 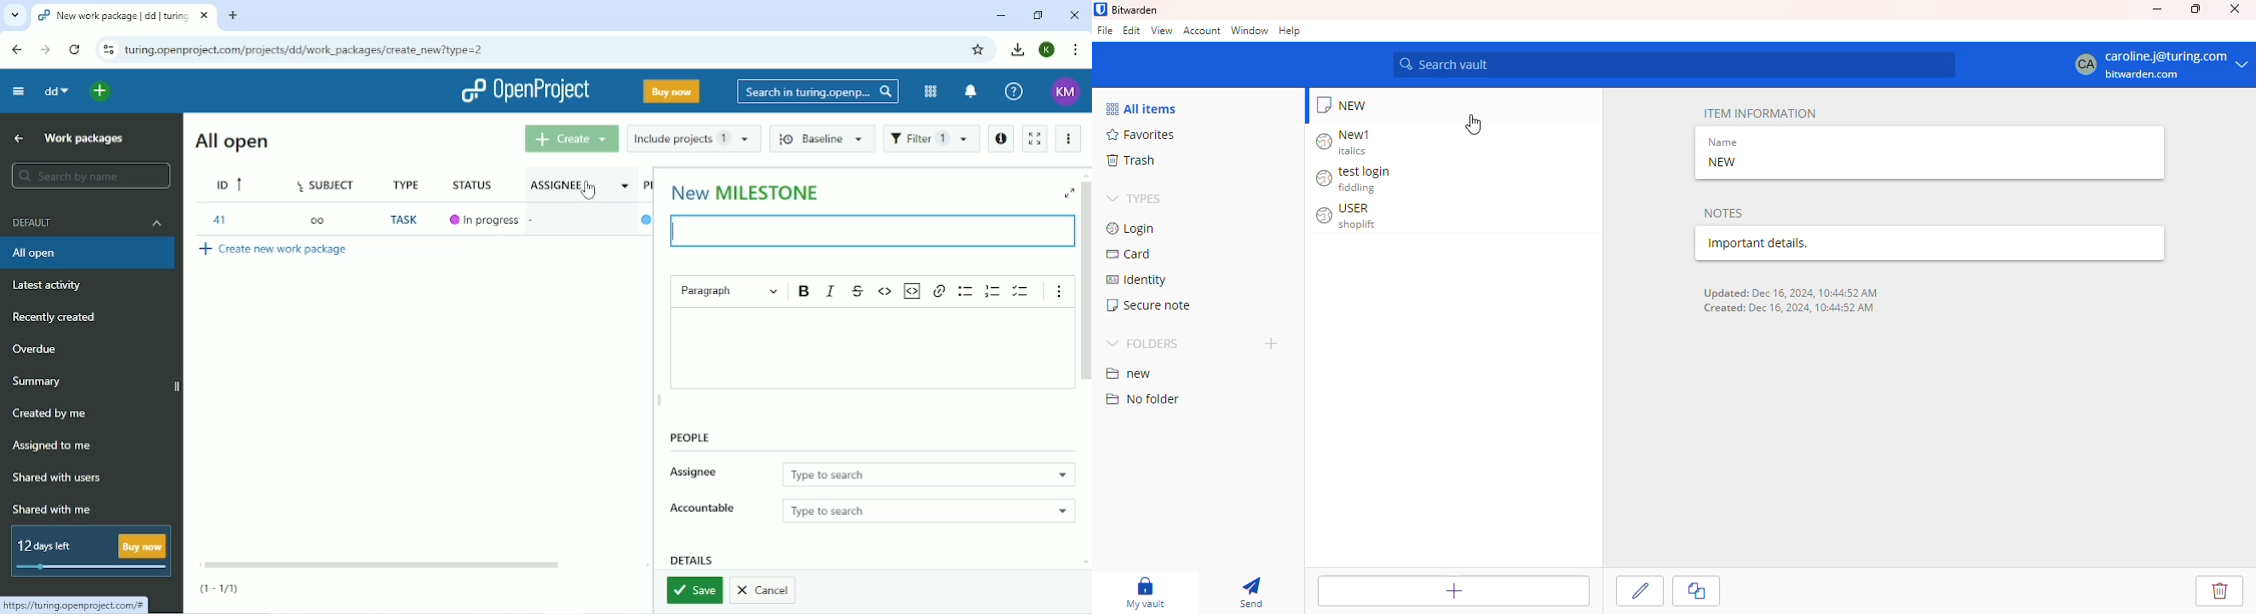 I want to click on Latest activity, so click(x=54, y=288).